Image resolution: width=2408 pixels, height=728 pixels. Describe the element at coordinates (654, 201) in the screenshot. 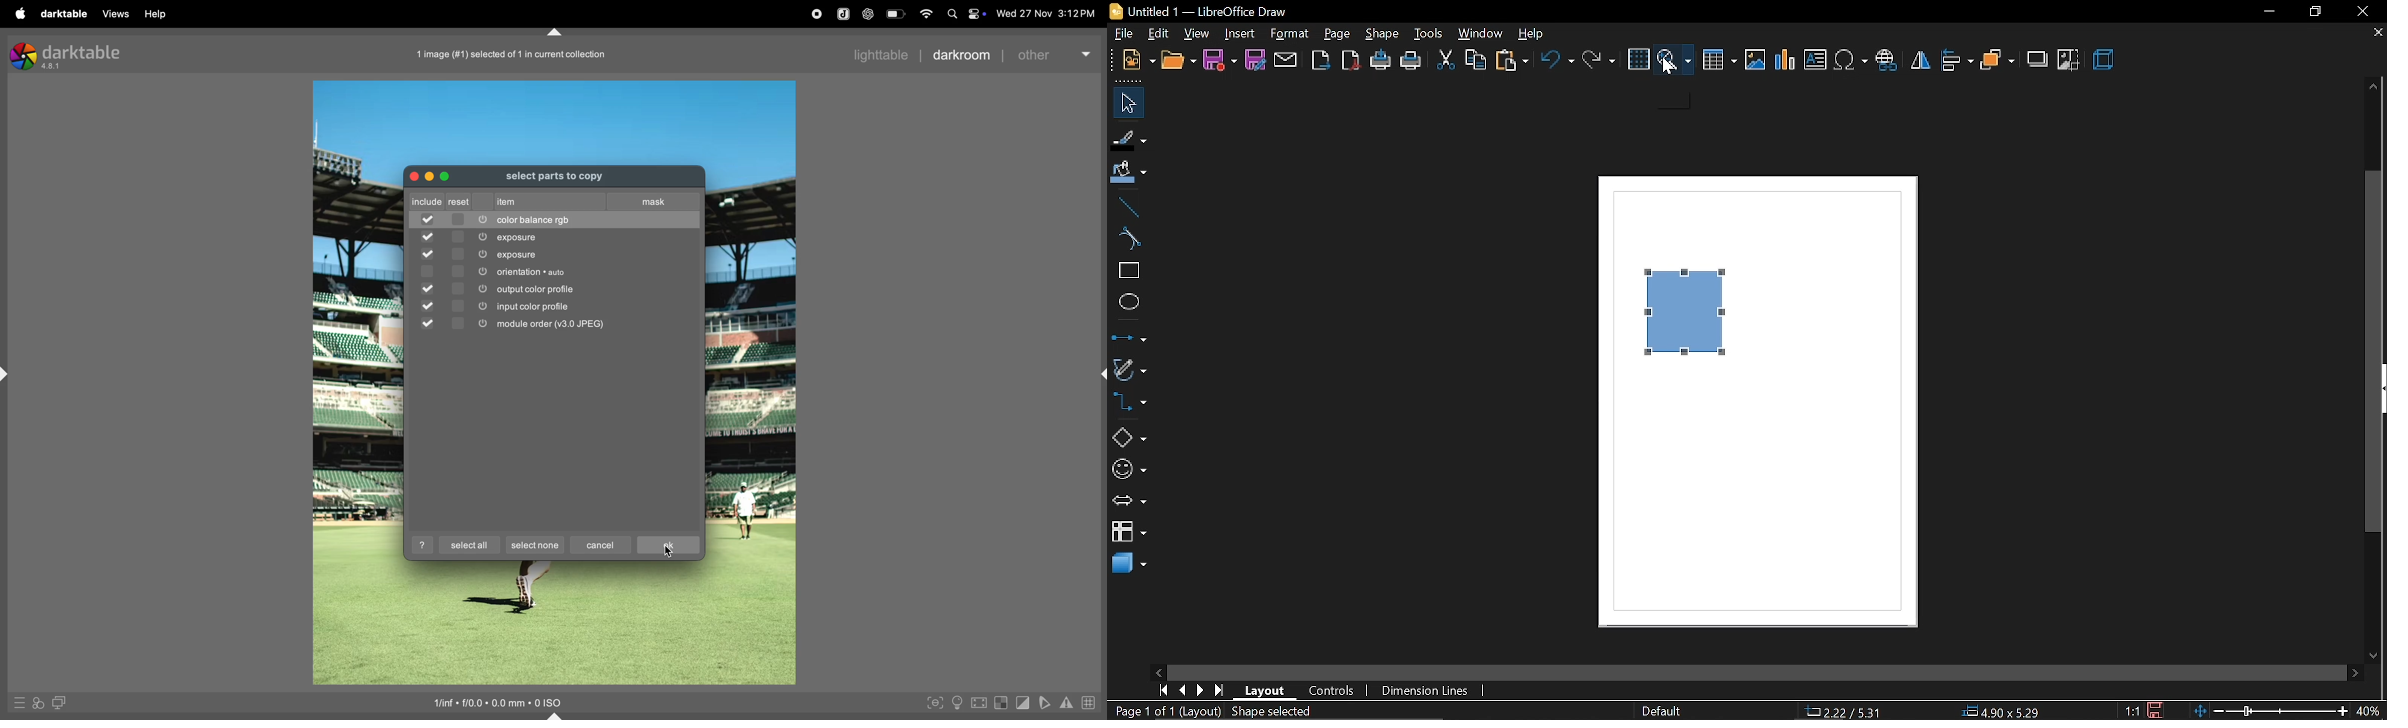

I see `mask` at that location.